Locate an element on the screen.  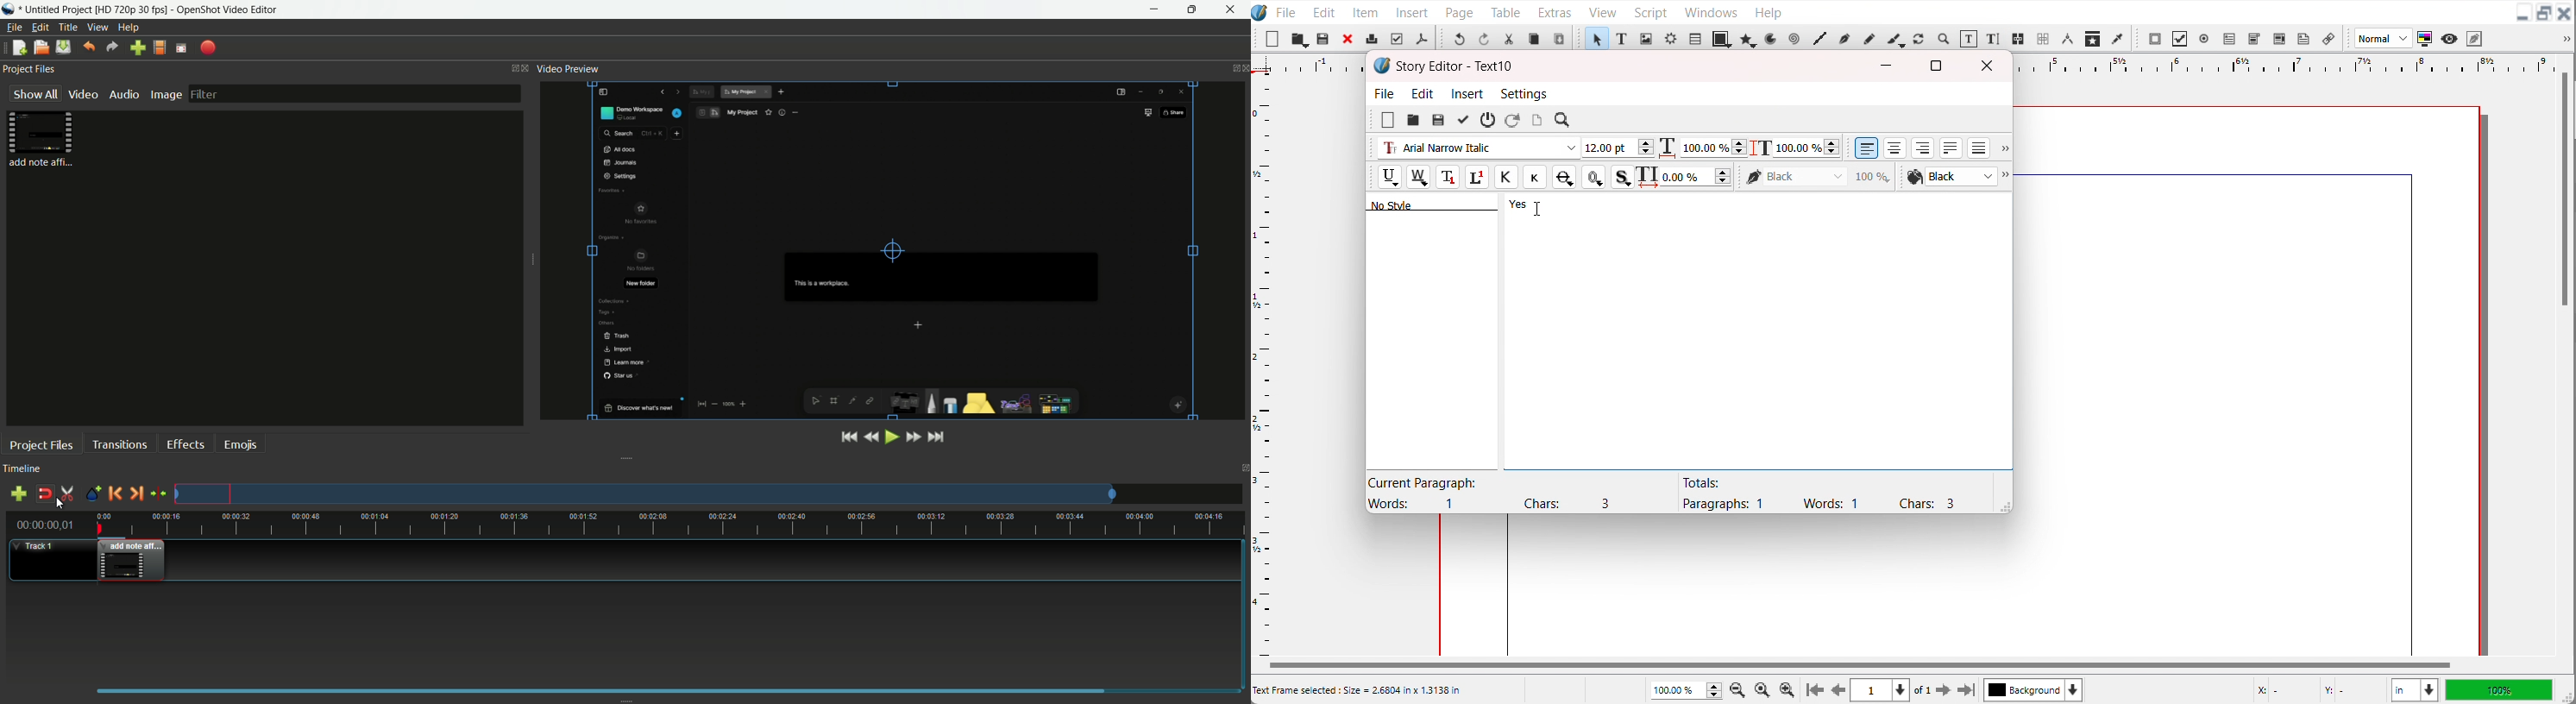
Strike out is located at coordinates (1562, 177).